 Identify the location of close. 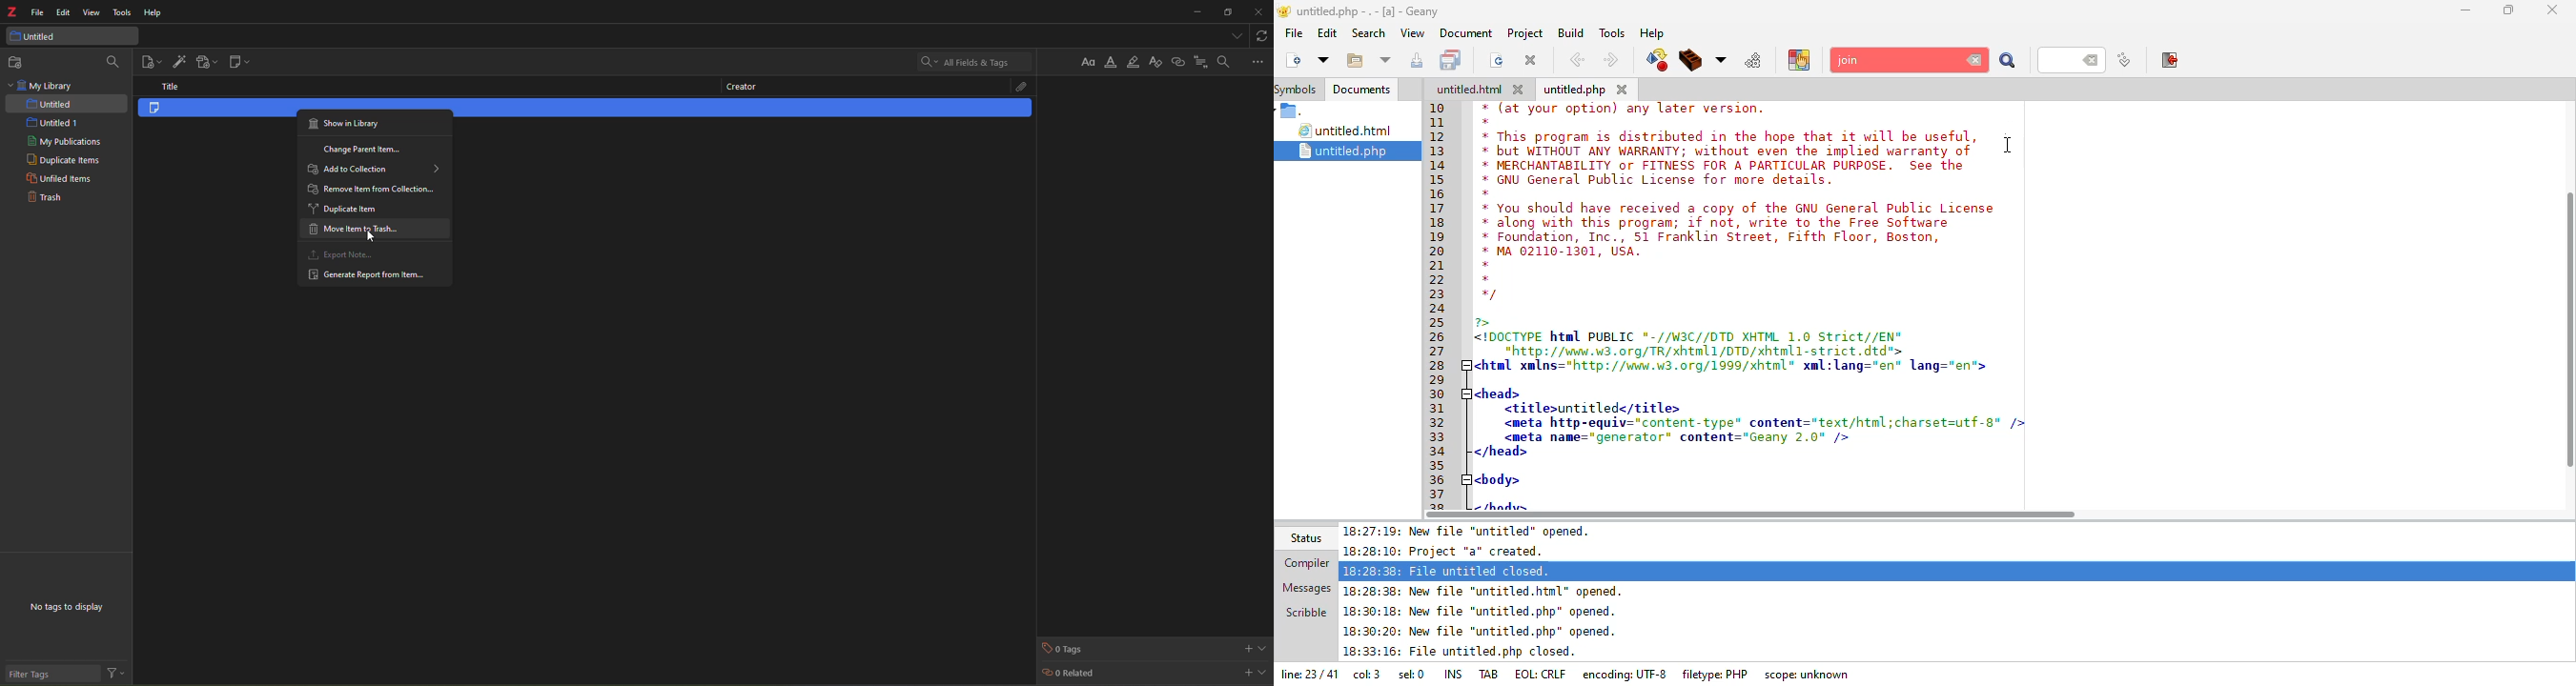
(1522, 90).